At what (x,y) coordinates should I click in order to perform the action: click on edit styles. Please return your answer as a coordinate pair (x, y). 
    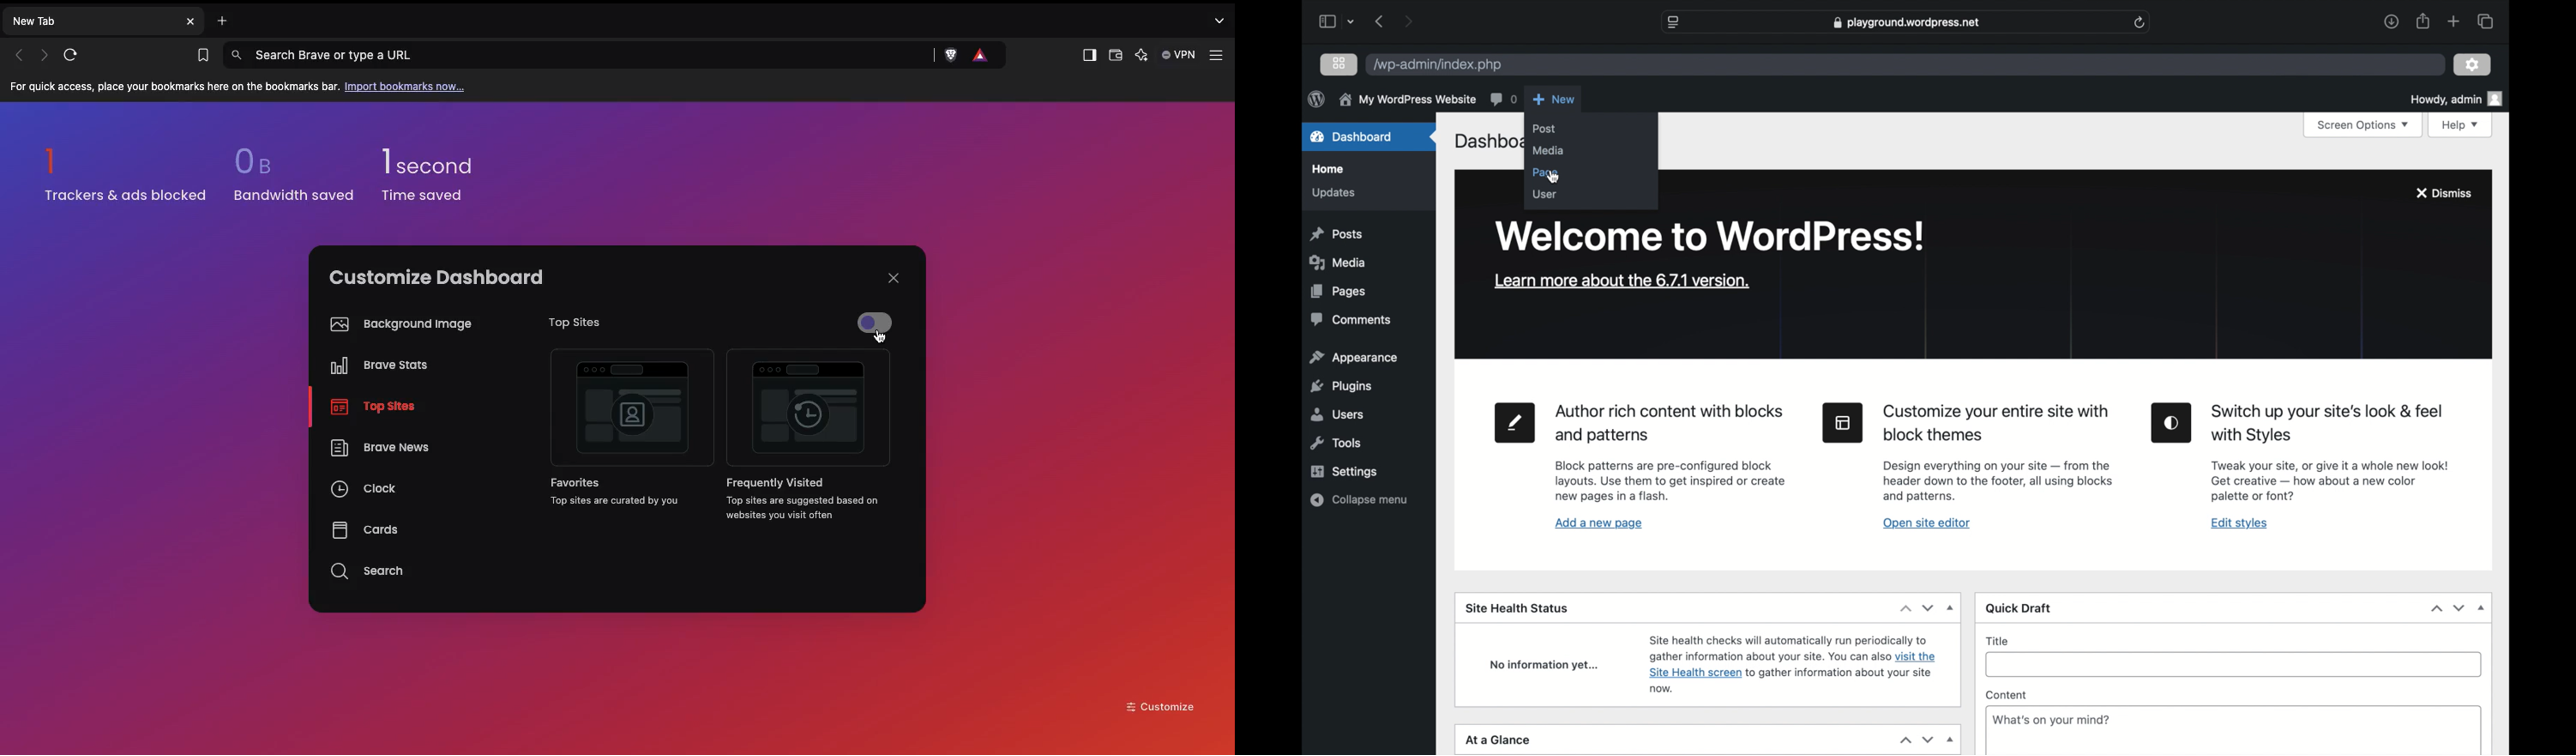
    Looking at the image, I should click on (2170, 423).